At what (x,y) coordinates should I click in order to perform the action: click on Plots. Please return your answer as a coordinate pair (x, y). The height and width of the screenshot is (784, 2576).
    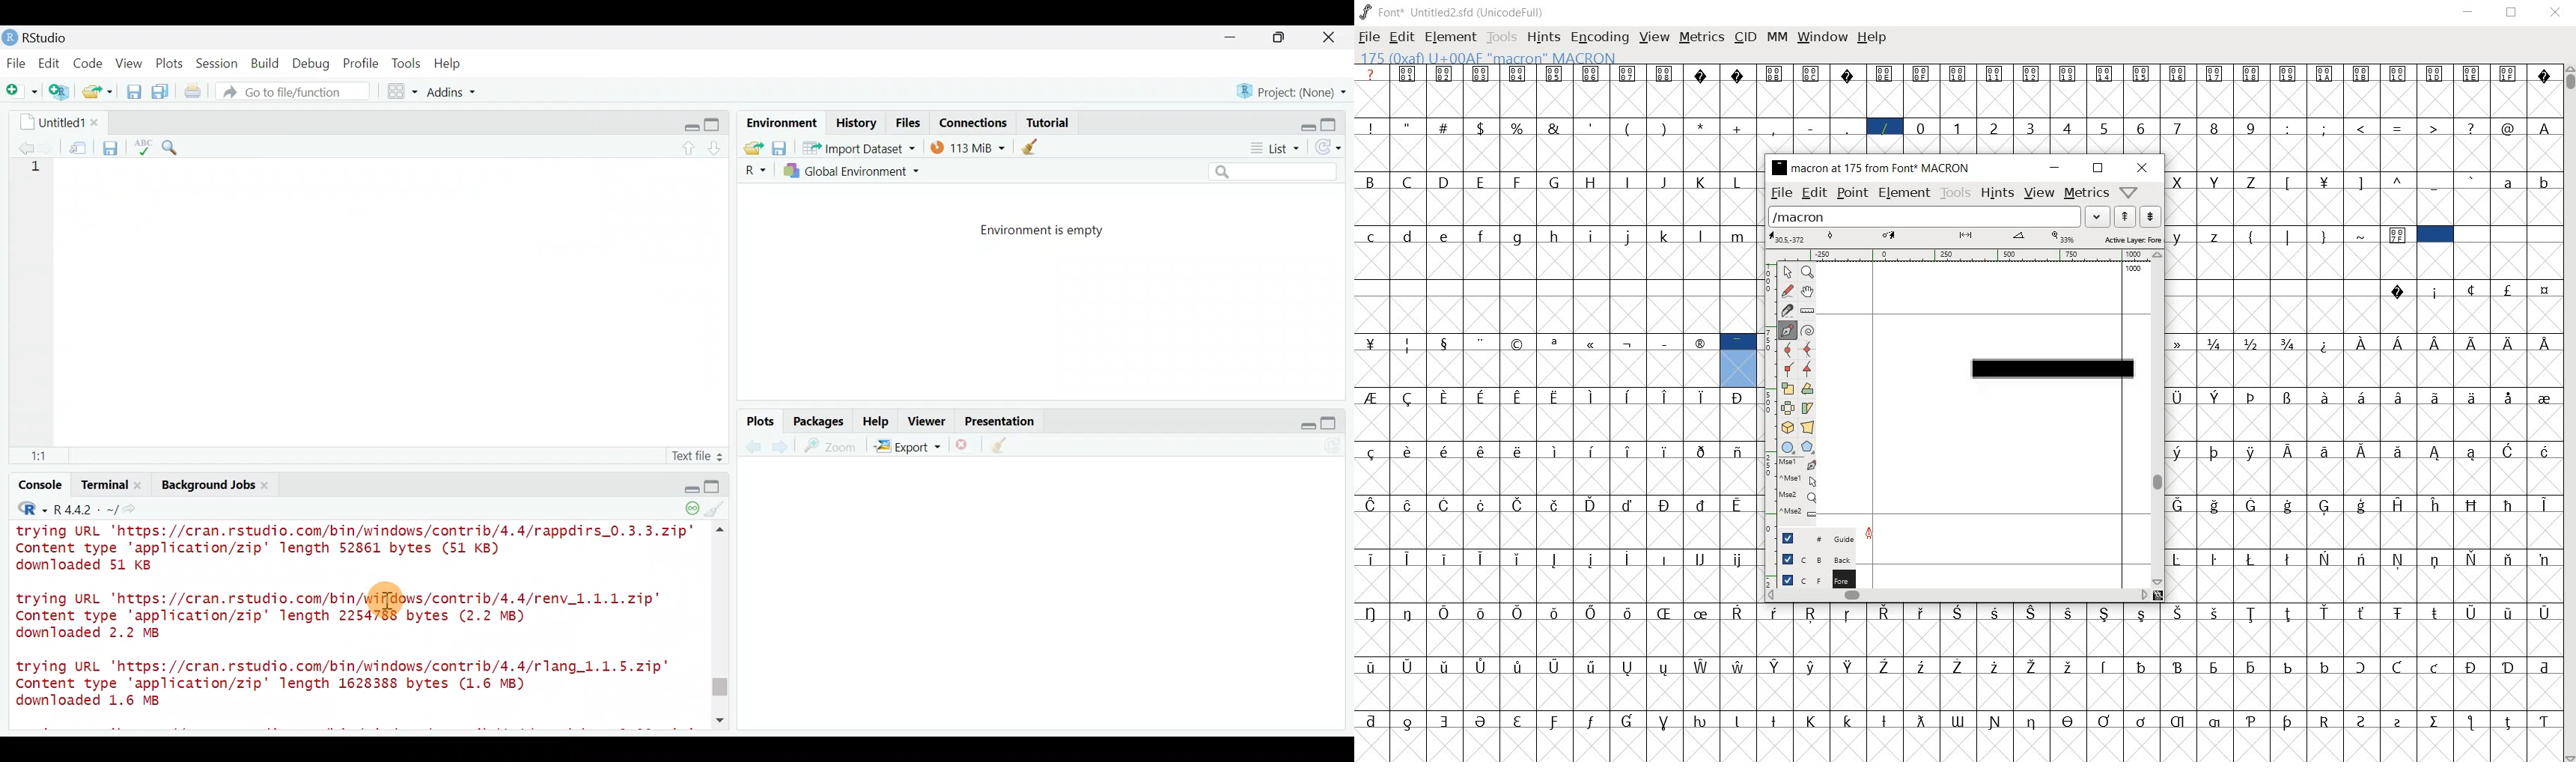
    Looking at the image, I should click on (170, 61).